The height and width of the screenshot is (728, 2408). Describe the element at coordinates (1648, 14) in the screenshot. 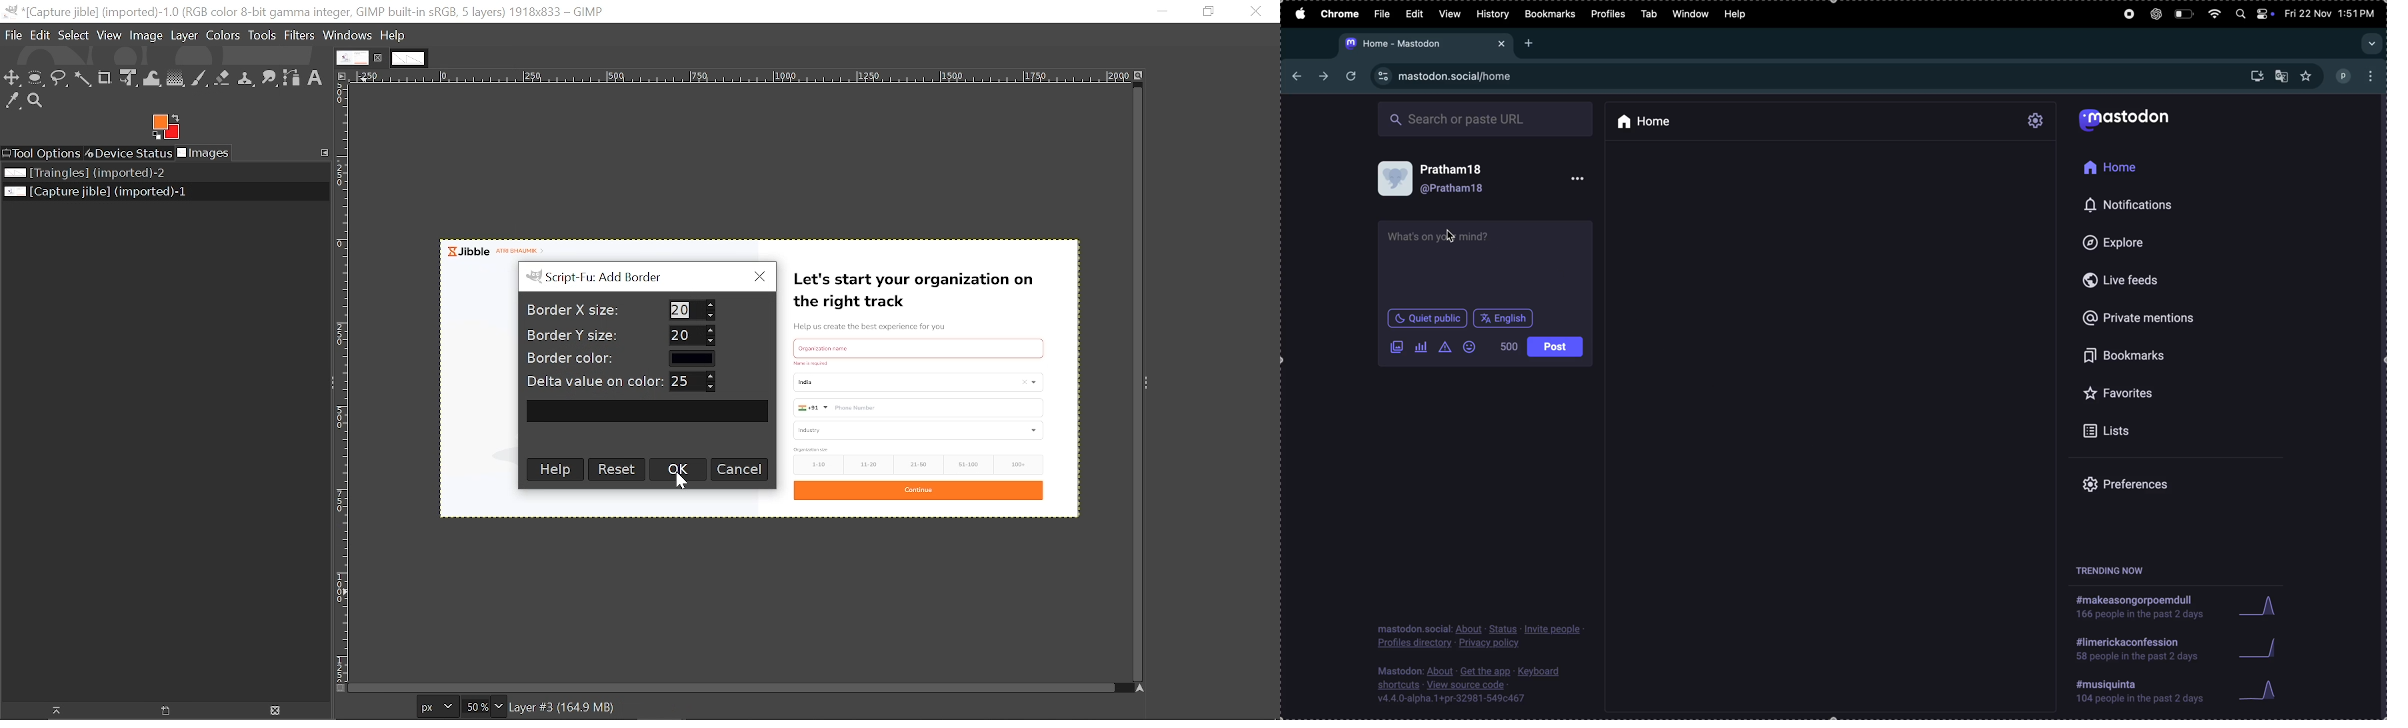

I see `tab` at that location.